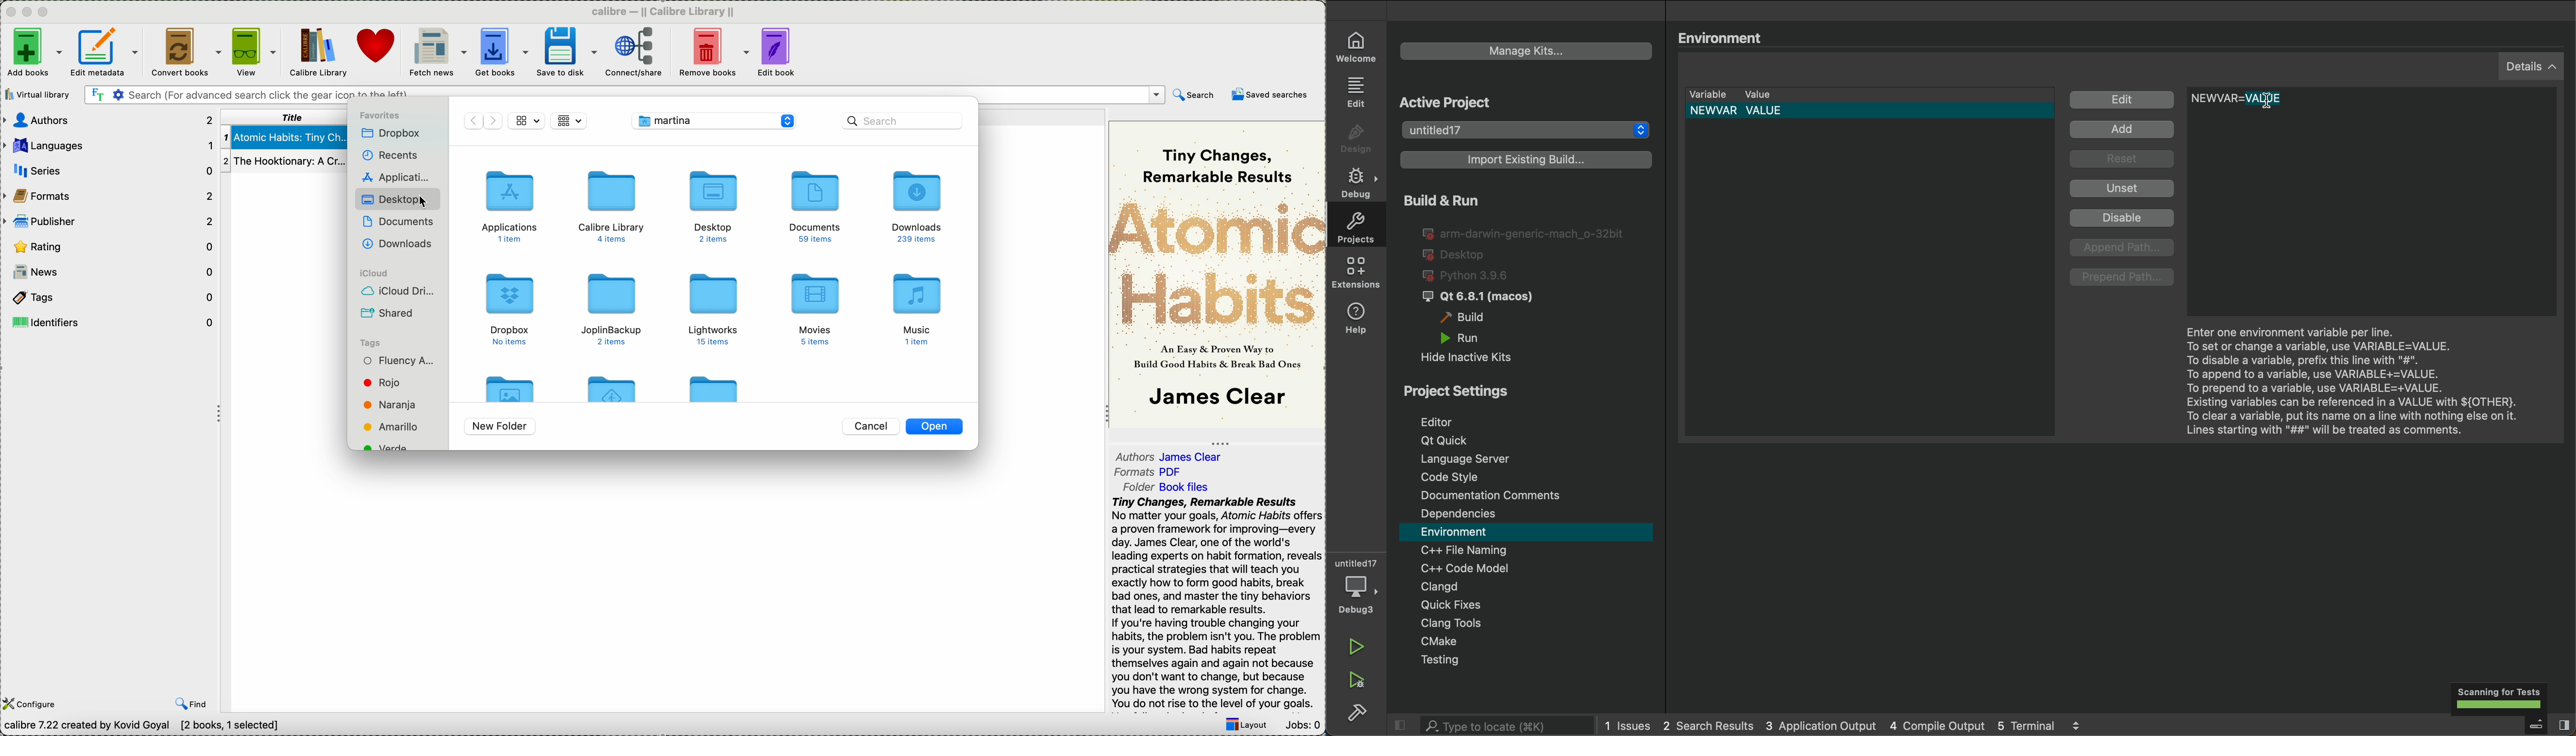 The height and width of the screenshot is (756, 2576). What do you see at coordinates (1487, 298) in the screenshot?
I see `J Qt 6.8.1 (macos)` at bounding box center [1487, 298].